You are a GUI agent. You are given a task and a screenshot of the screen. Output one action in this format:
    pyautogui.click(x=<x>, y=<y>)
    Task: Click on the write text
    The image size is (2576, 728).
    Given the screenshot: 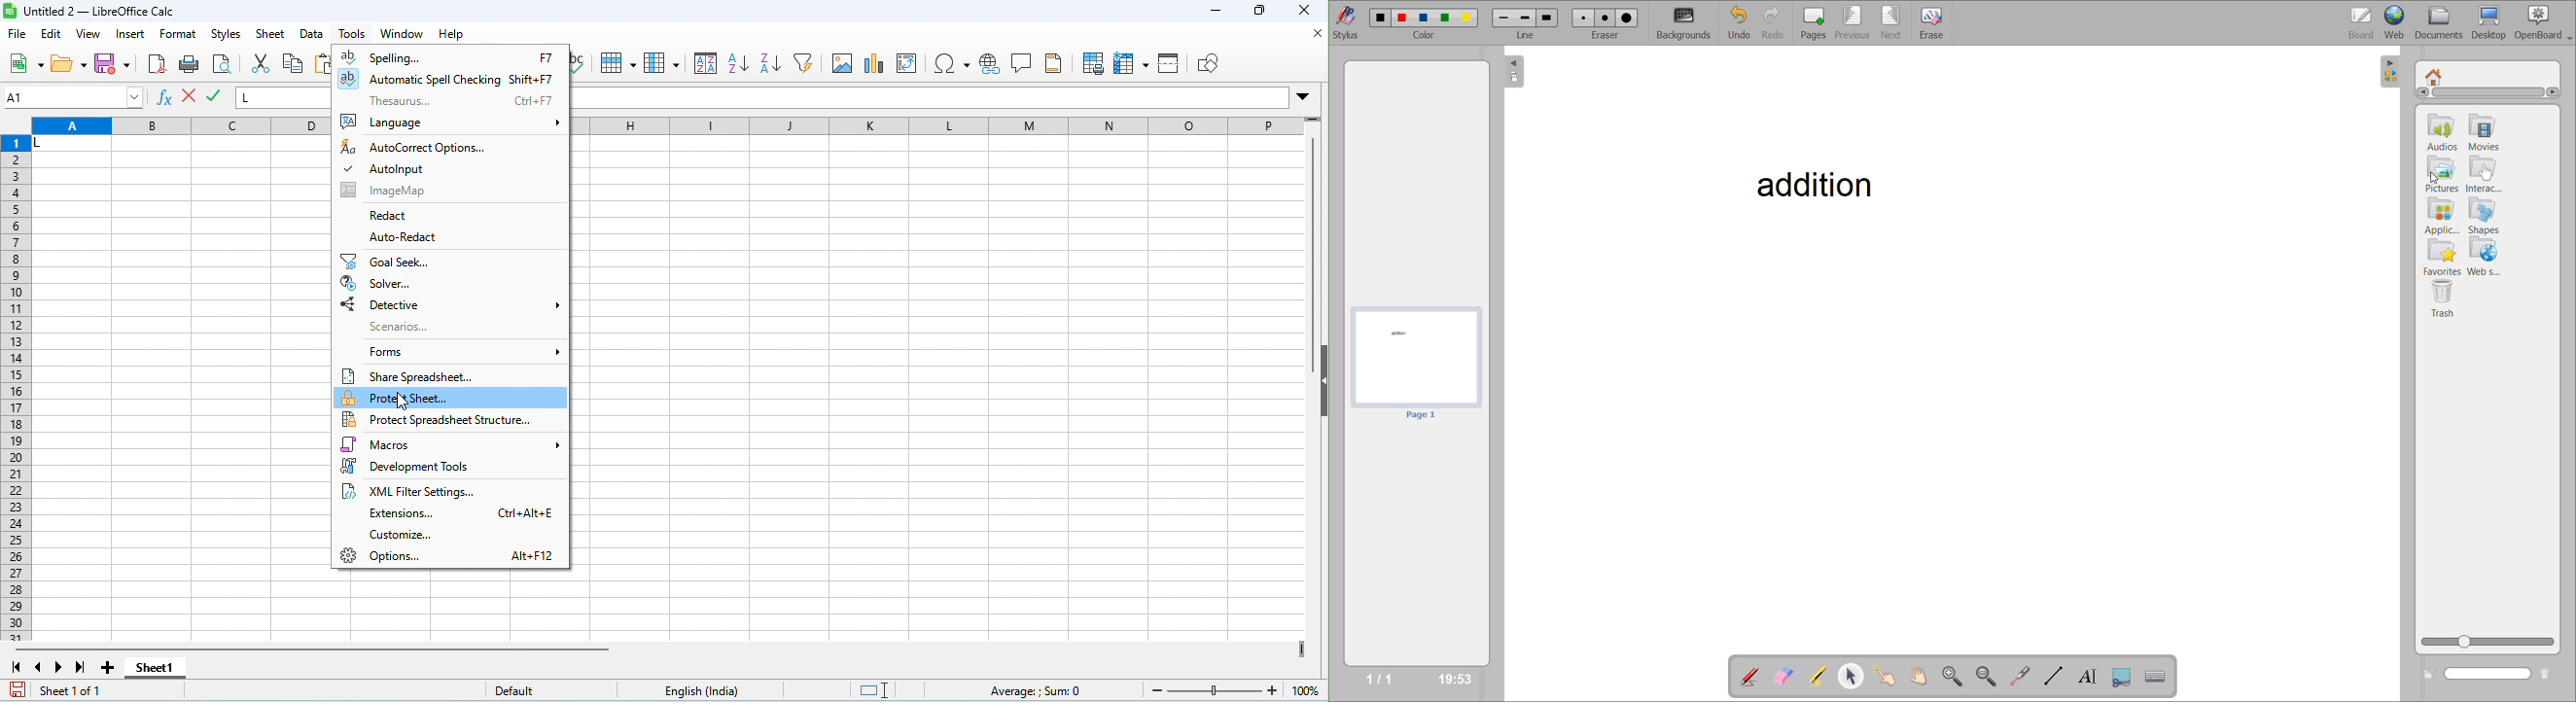 What is the action you would take?
    pyautogui.click(x=2091, y=677)
    